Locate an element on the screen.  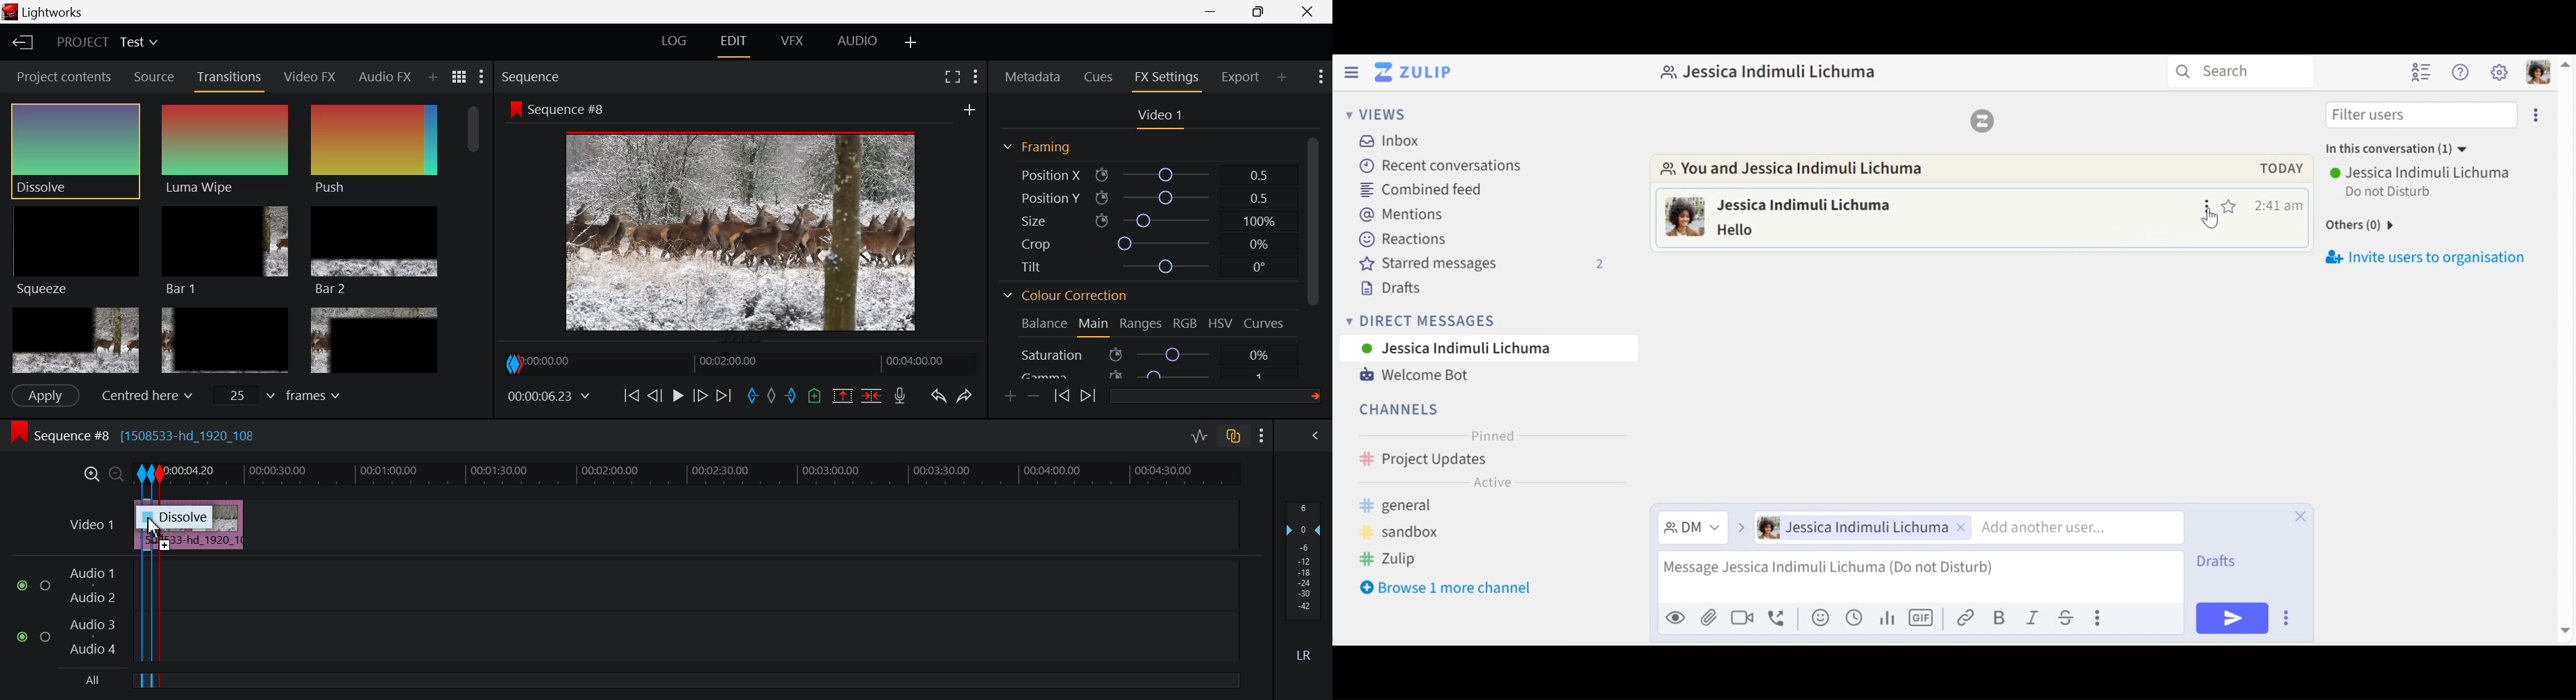
Image is located at coordinates (745, 234).